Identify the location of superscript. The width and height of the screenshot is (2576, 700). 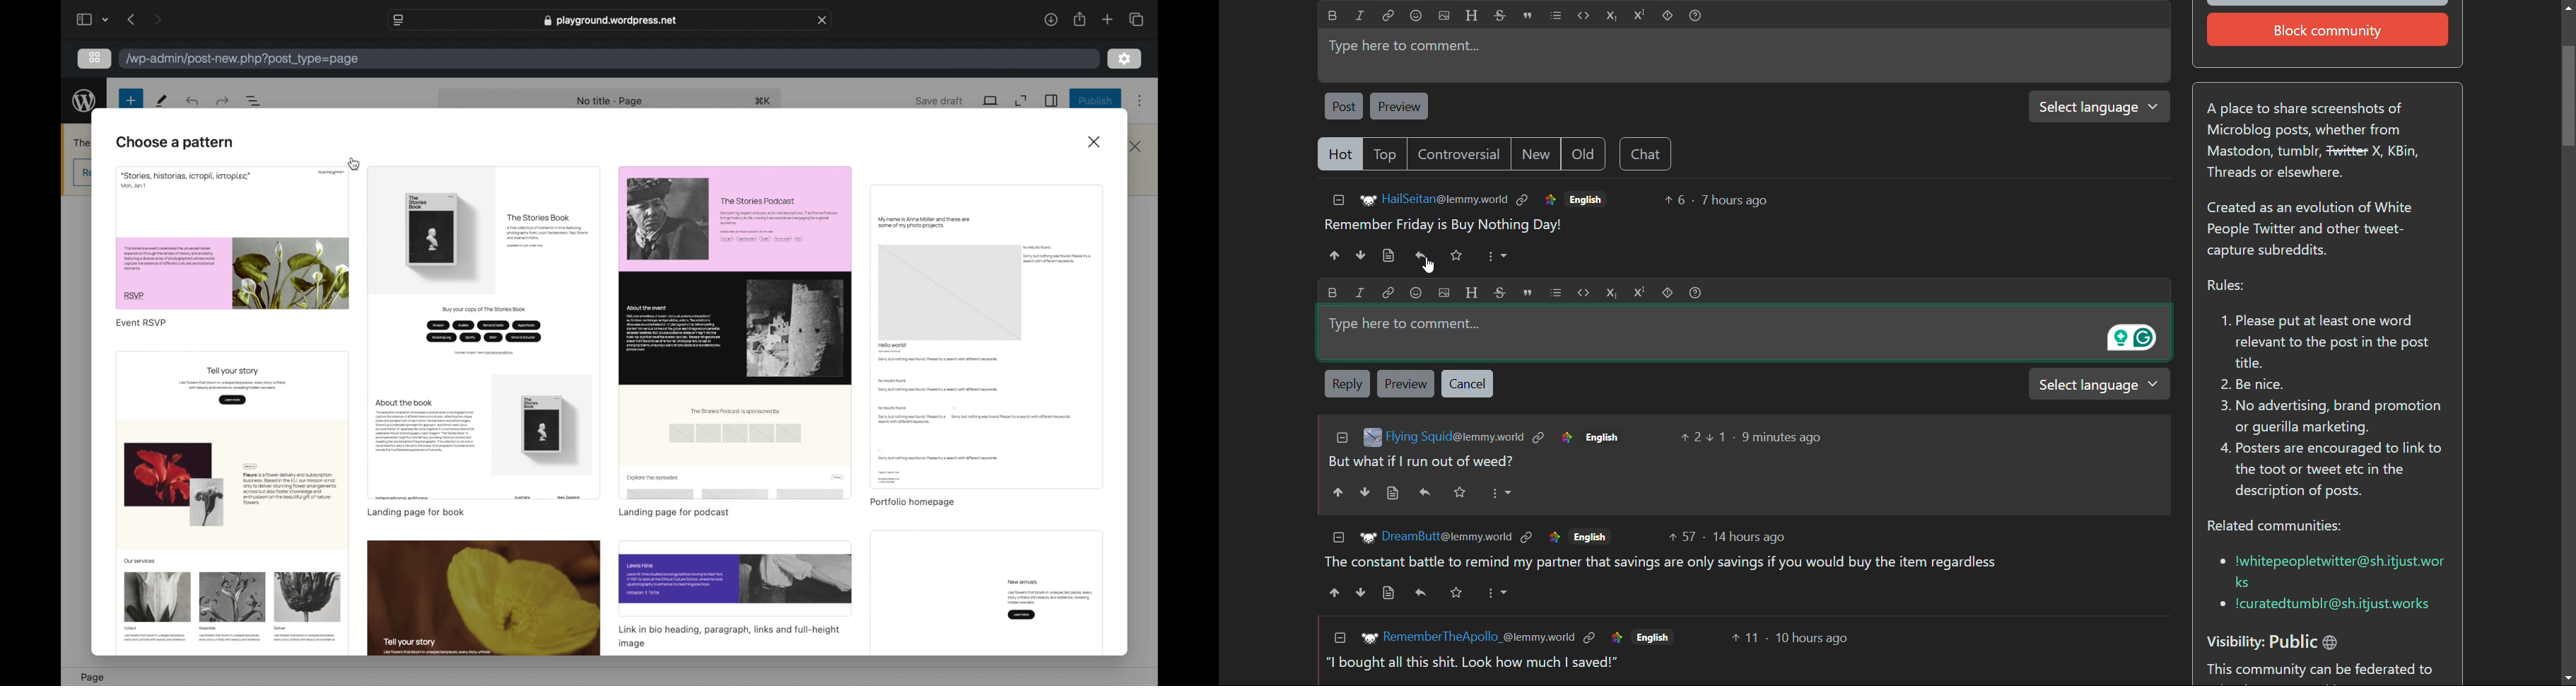
(1640, 15).